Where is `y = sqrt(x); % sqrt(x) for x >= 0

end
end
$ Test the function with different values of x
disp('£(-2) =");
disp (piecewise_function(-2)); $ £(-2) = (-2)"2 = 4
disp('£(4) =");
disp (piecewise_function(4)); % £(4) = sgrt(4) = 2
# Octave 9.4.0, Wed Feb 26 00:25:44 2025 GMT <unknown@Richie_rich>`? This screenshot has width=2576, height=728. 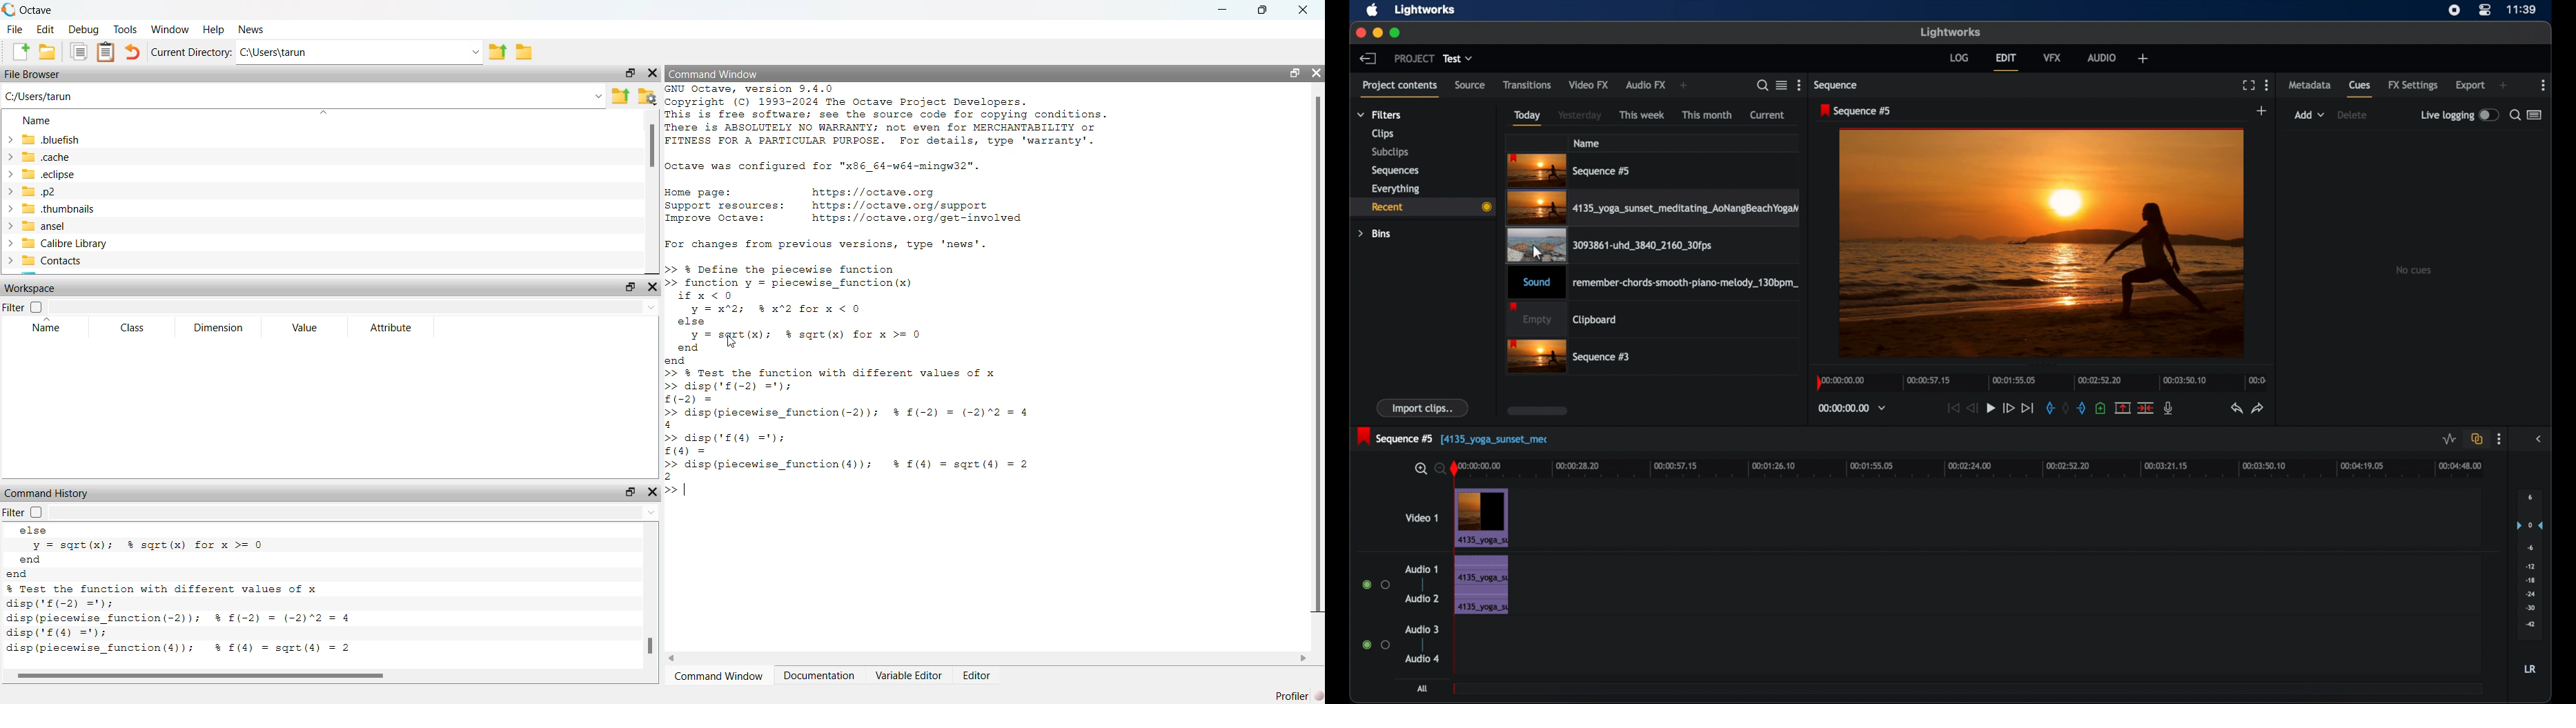 y = sqrt(x); % sqrt(x) for x >= 0

end
end
$ Test the function with different values of x
disp('£(-2) =");
disp (piecewise_function(-2)); $ £(-2) = (-2)"2 = 4
disp('£(4) =");
disp (piecewise_function(4)); % £(4) = sgrt(4) = 2
# Octave 9.4.0, Wed Feb 26 00:25:44 2025 GMT <unknown@Richie_rich> is located at coordinates (239, 593).